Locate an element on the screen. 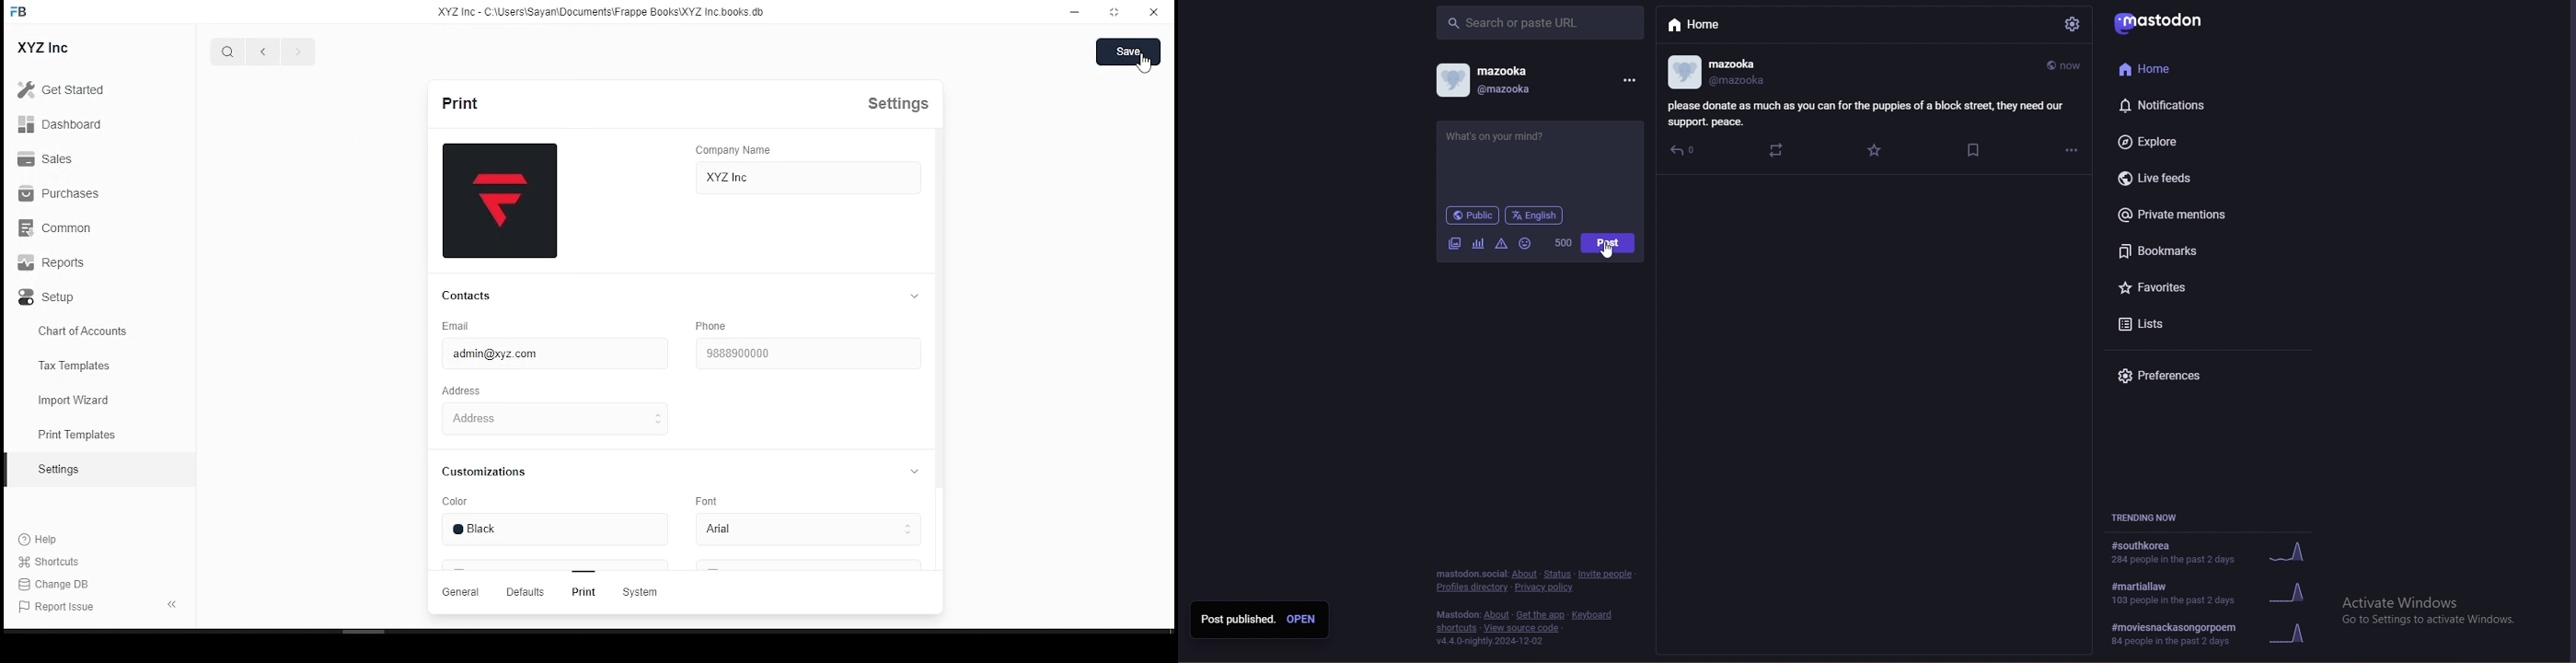 This screenshot has width=2576, height=672. Color is located at coordinates (455, 502).